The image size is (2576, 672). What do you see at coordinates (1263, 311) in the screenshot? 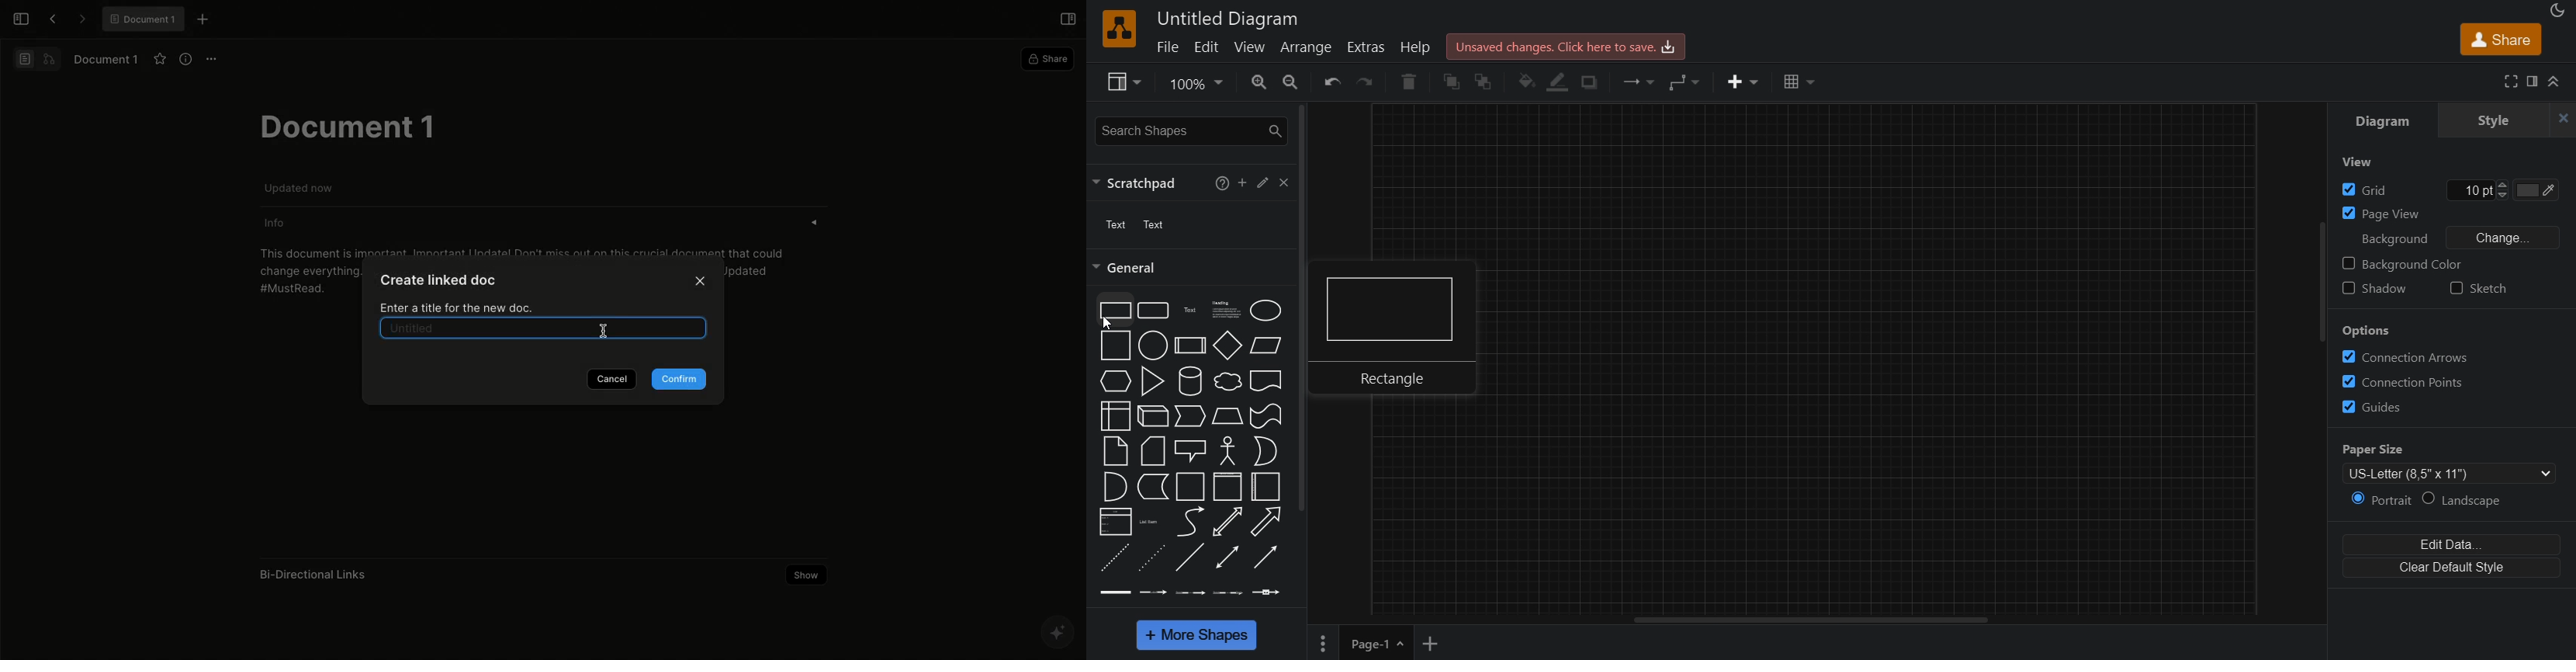
I see `ellipse` at bounding box center [1263, 311].